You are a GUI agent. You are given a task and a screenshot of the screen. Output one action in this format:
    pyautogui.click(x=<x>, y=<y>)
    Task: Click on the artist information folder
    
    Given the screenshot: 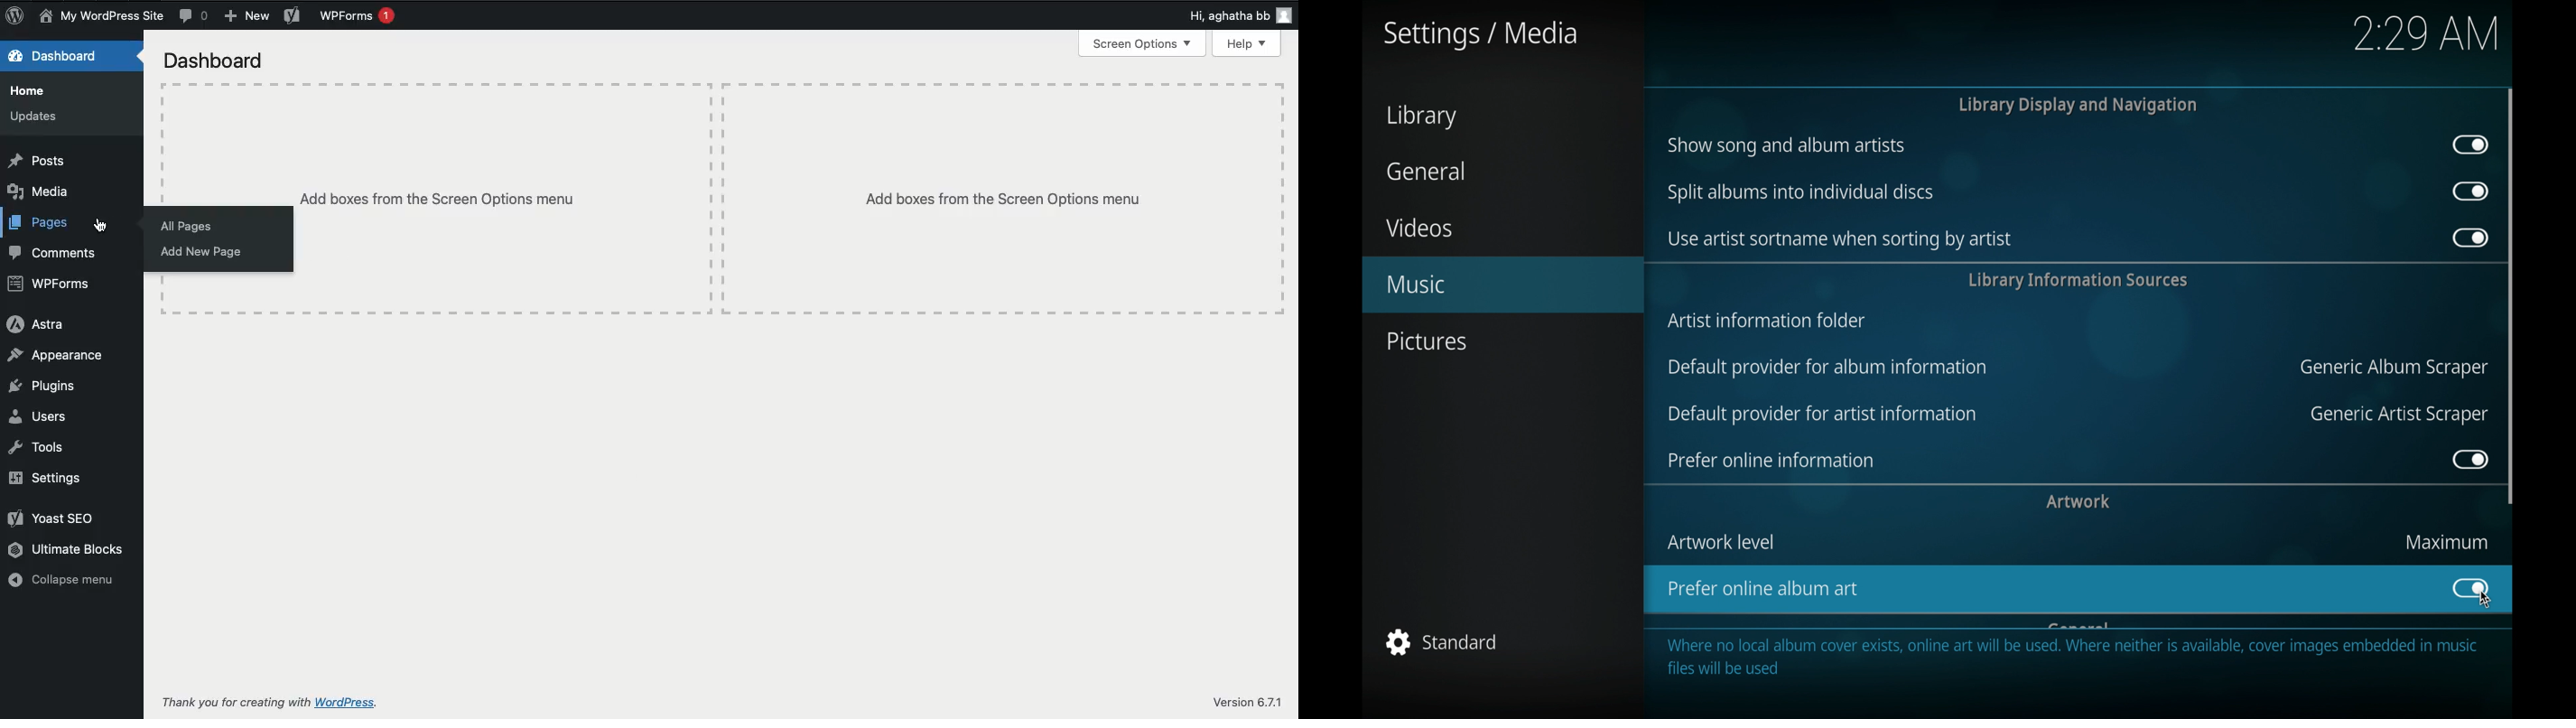 What is the action you would take?
    pyautogui.click(x=1766, y=321)
    